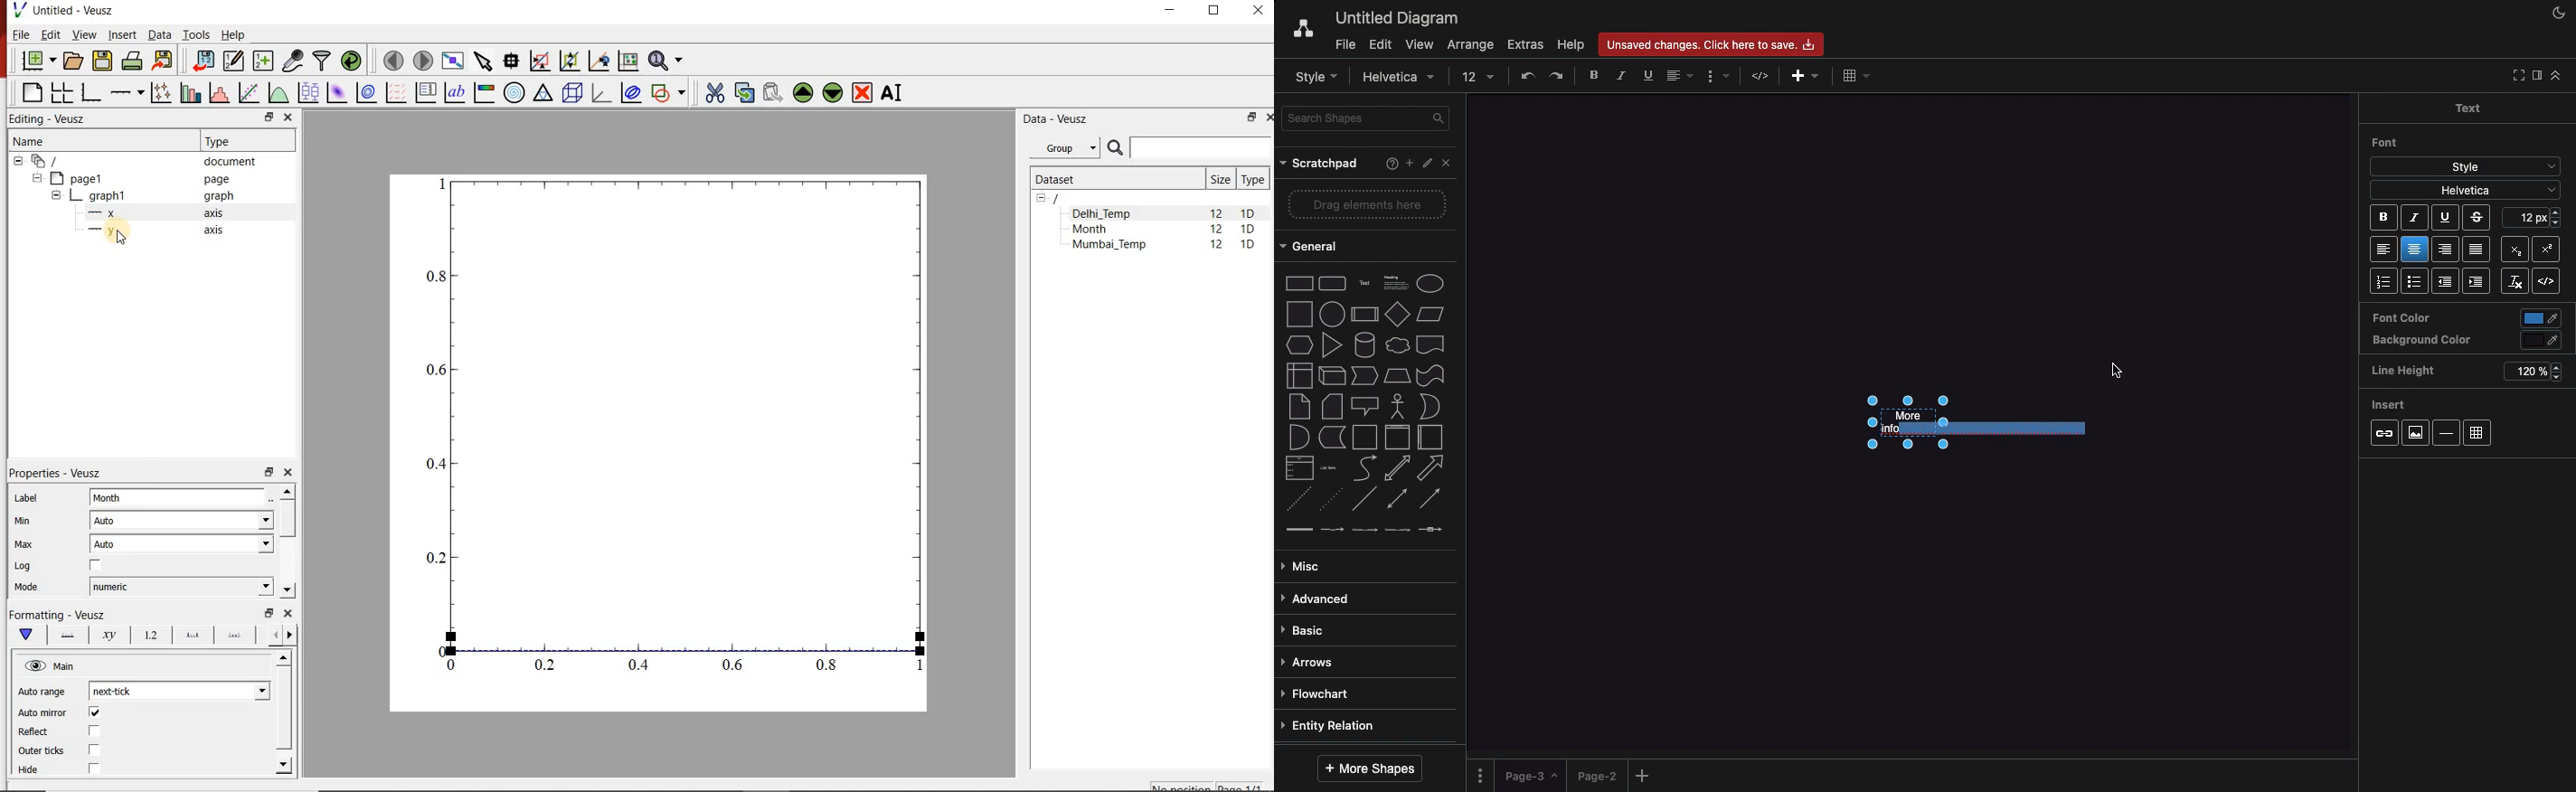  Describe the element at coordinates (287, 473) in the screenshot. I see `close` at that location.